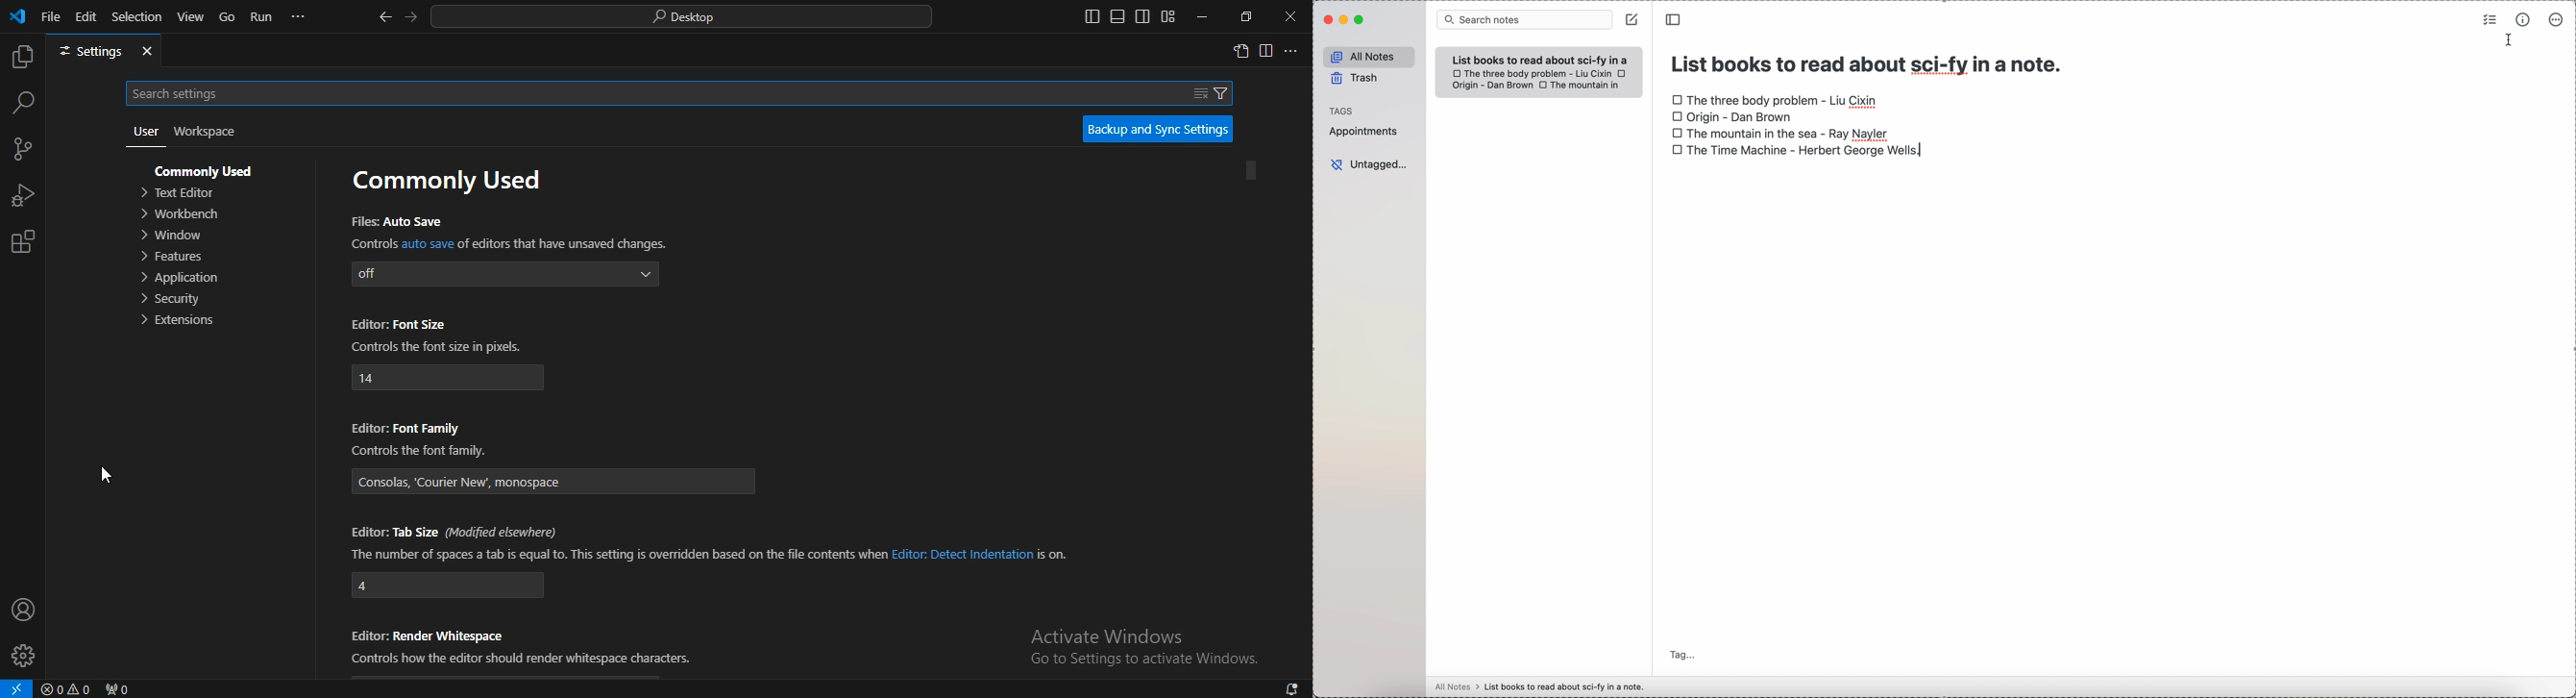 The height and width of the screenshot is (700, 2576). What do you see at coordinates (1491, 86) in the screenshot?
I see `Origin - Dan Brown` at bounding box center [1491, 86].